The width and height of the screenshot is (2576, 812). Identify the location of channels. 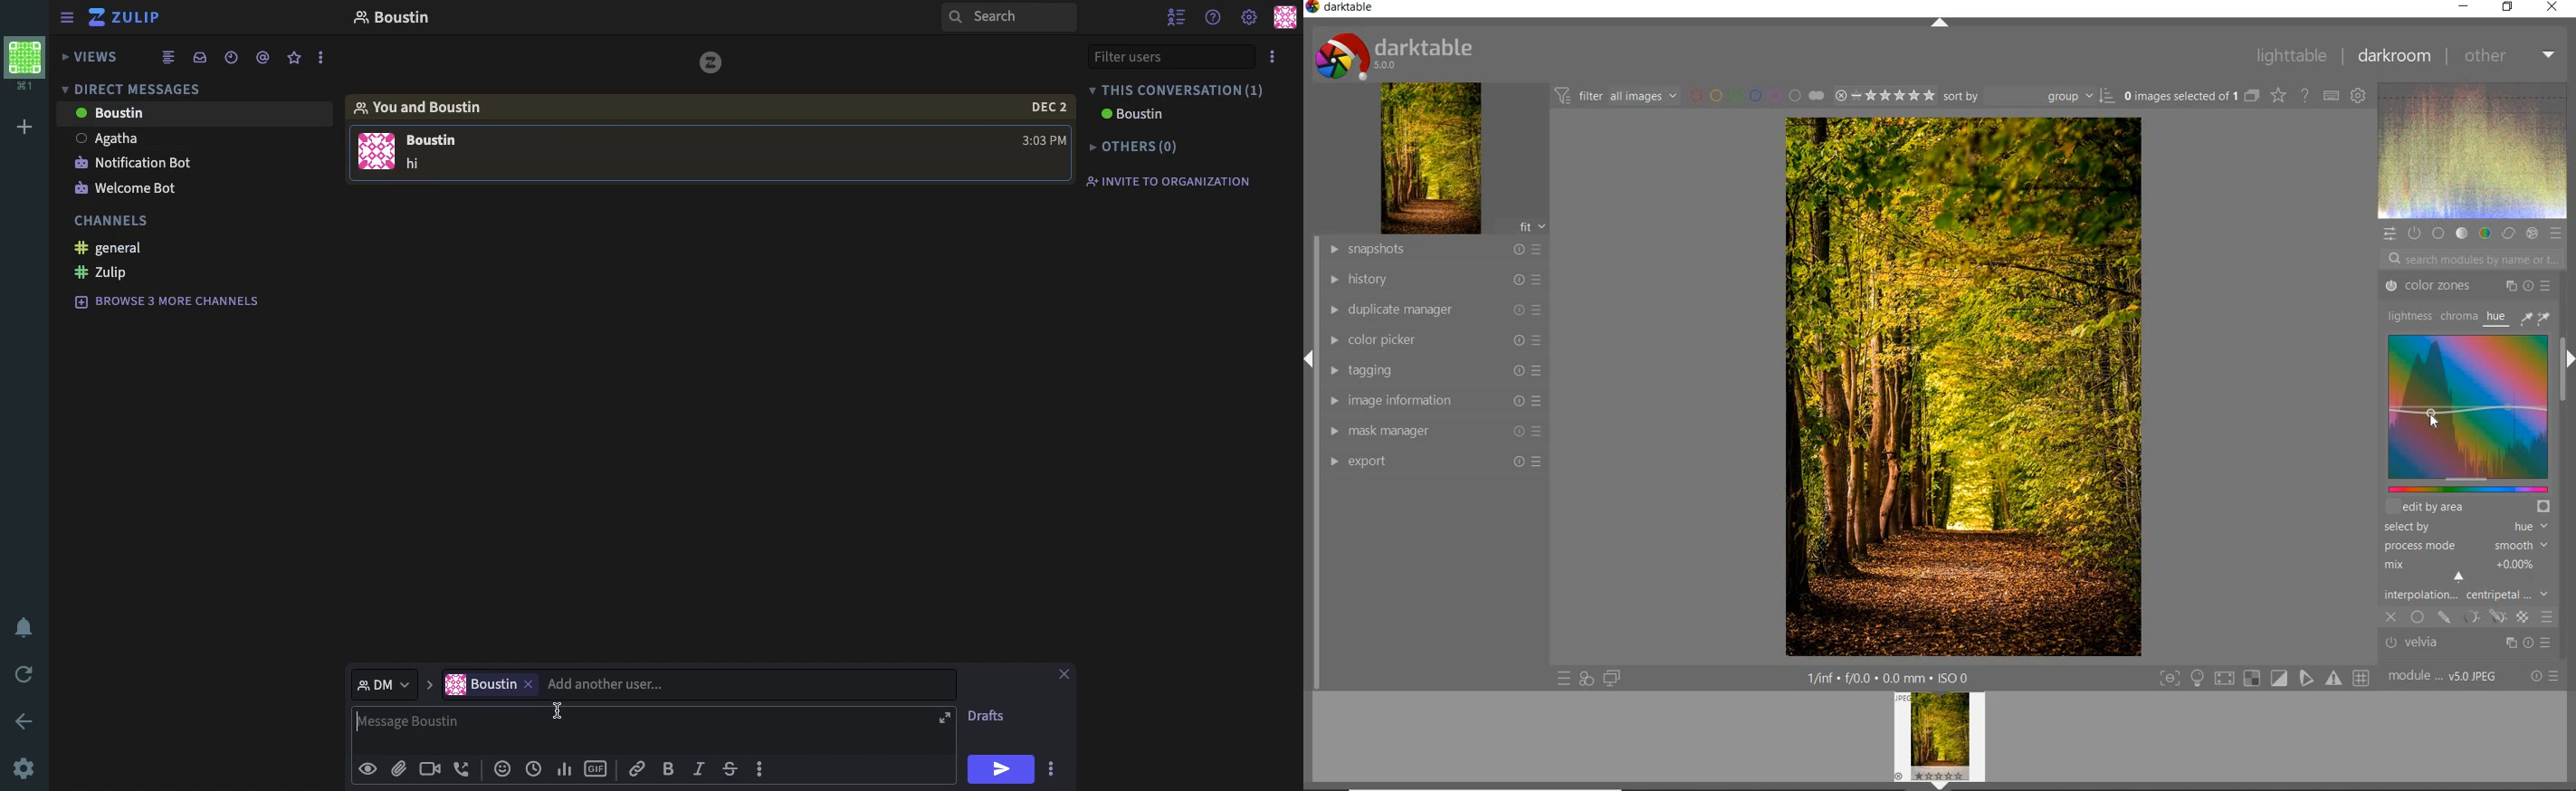
(111, 224).